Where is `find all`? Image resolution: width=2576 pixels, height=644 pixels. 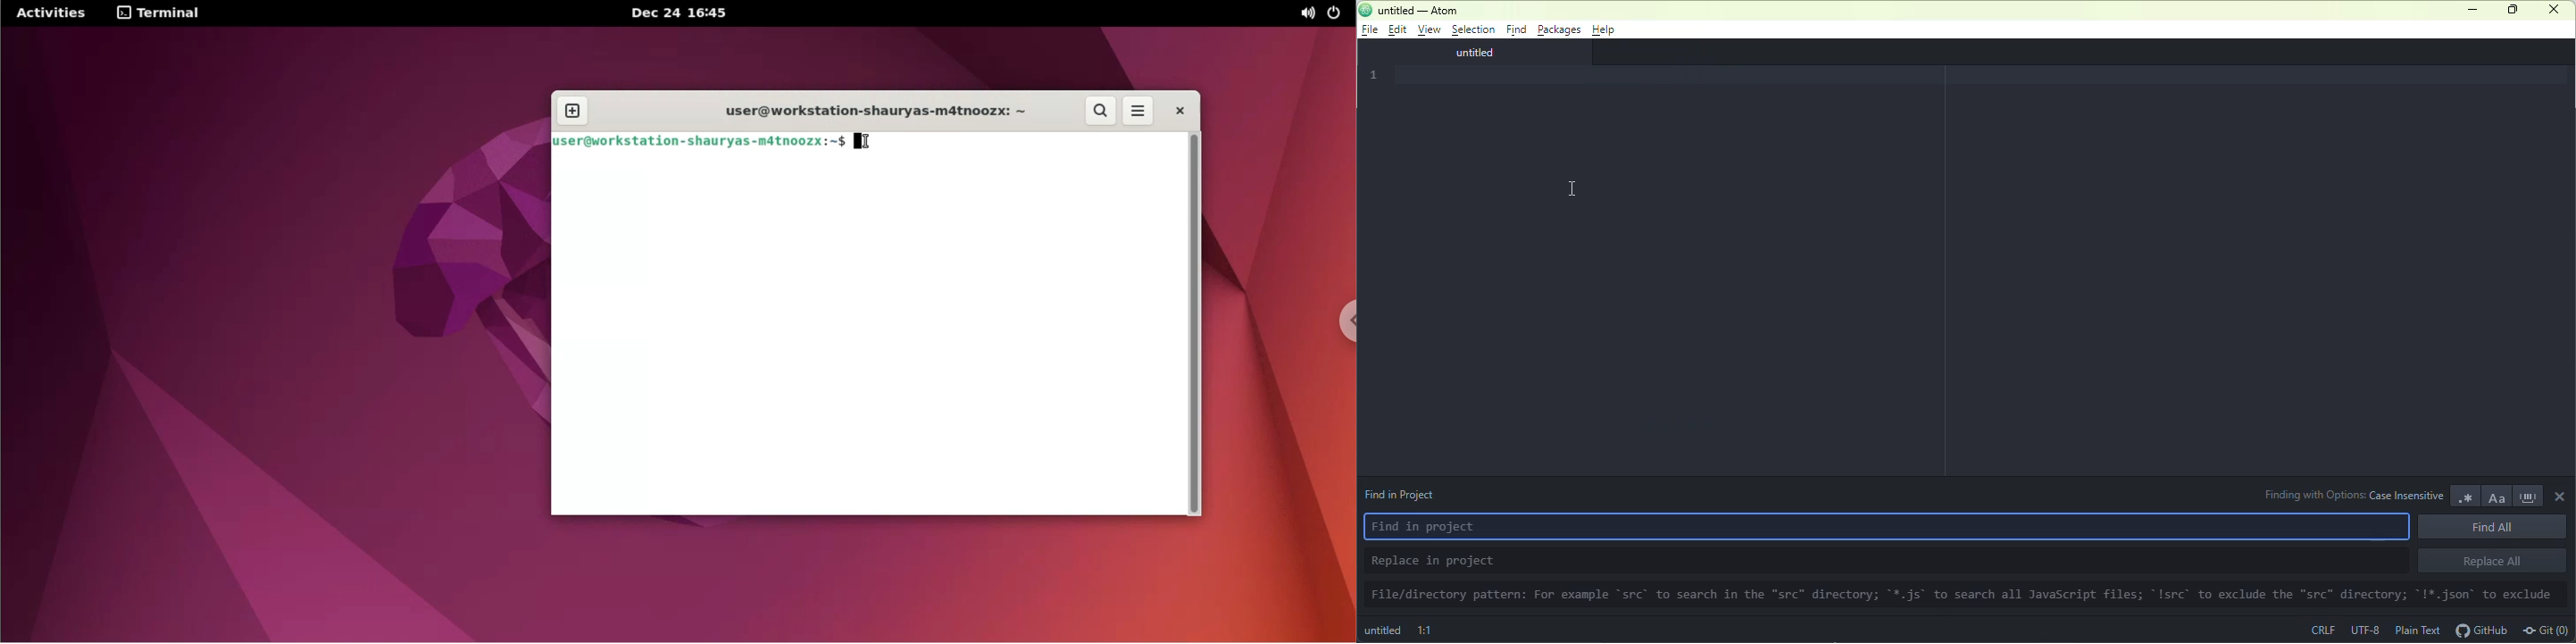 find all is located at coordinates (2495, 528).